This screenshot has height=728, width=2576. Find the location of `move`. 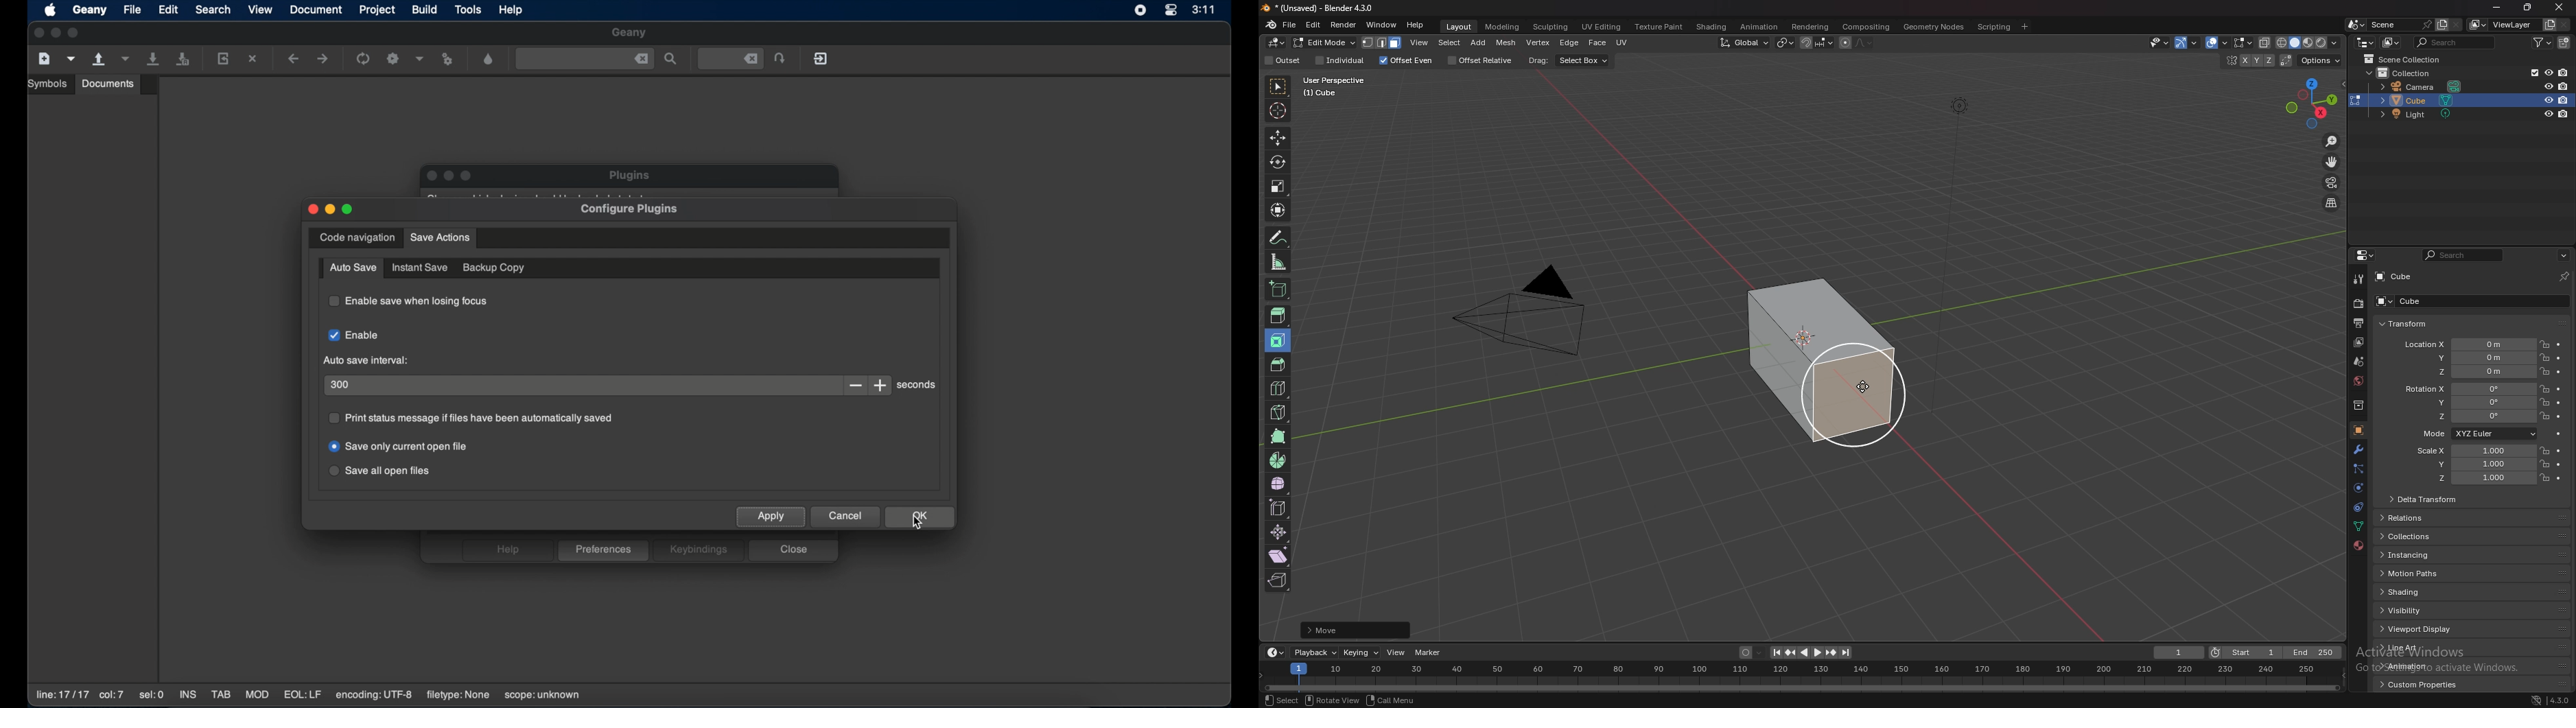

move is located at coordinates (2332, 162).